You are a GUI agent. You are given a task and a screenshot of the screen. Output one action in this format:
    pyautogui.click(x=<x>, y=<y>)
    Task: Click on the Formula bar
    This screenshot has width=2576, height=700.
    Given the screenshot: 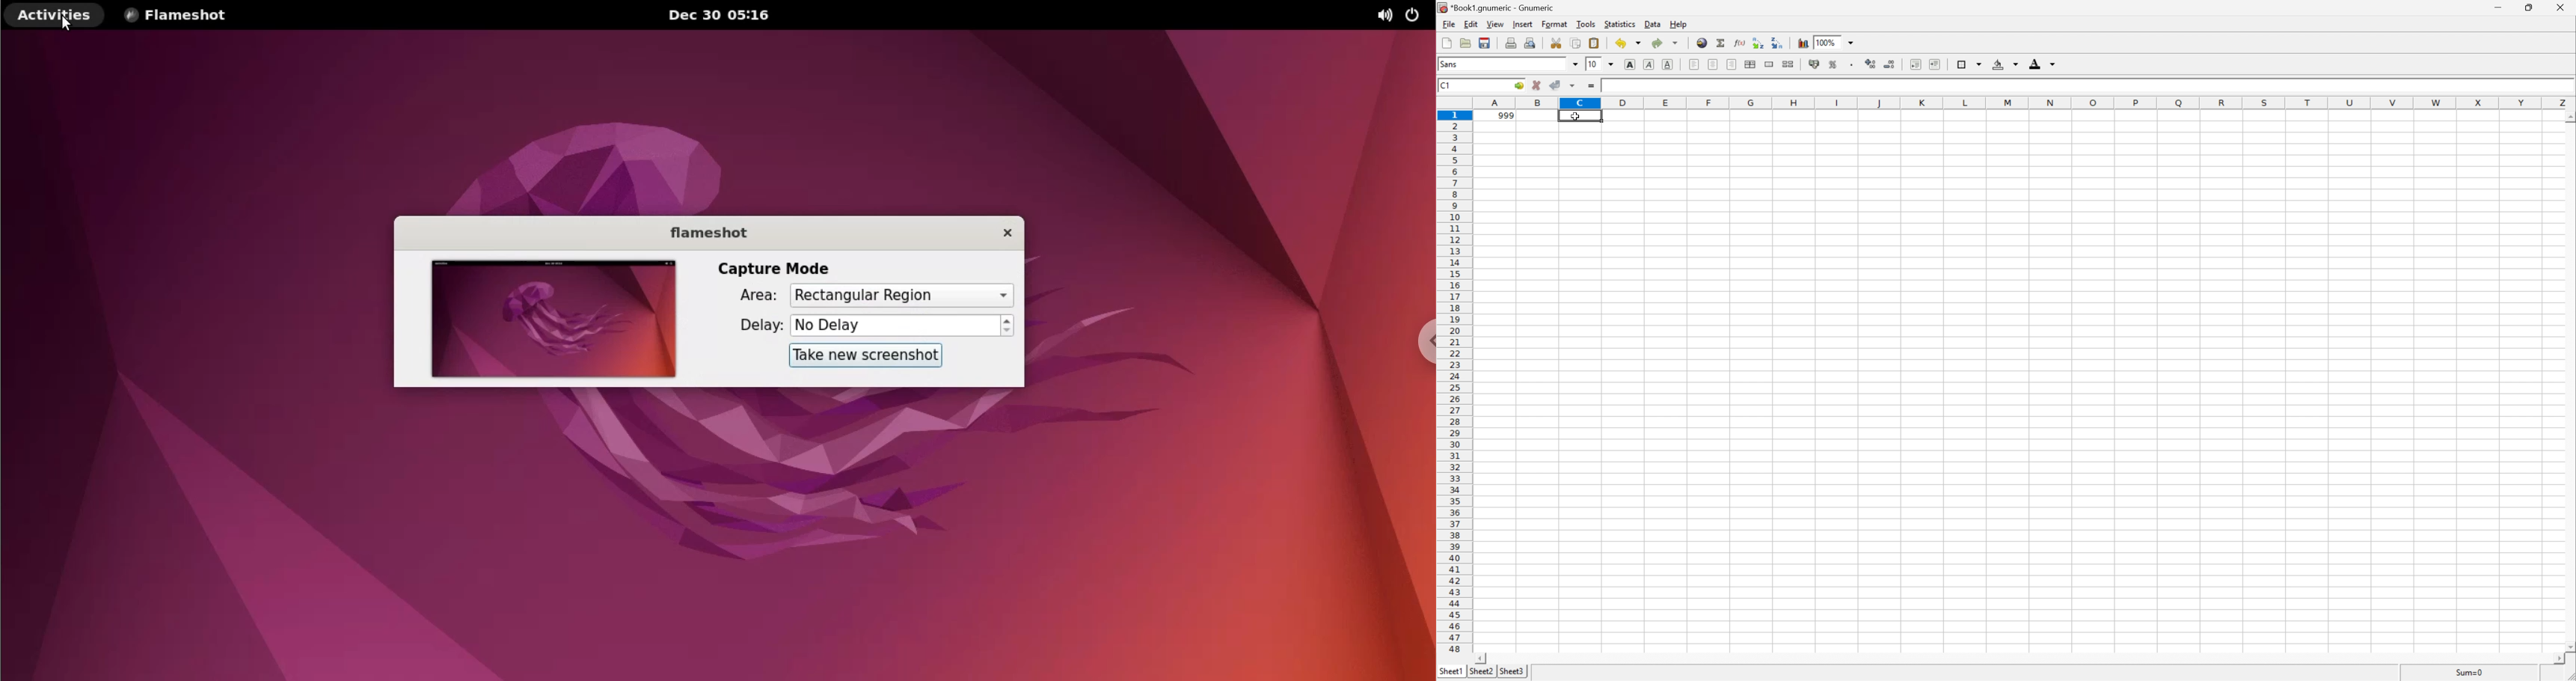 What is the action you would take?
    pyautogui.click(x=2082, y=86)
    